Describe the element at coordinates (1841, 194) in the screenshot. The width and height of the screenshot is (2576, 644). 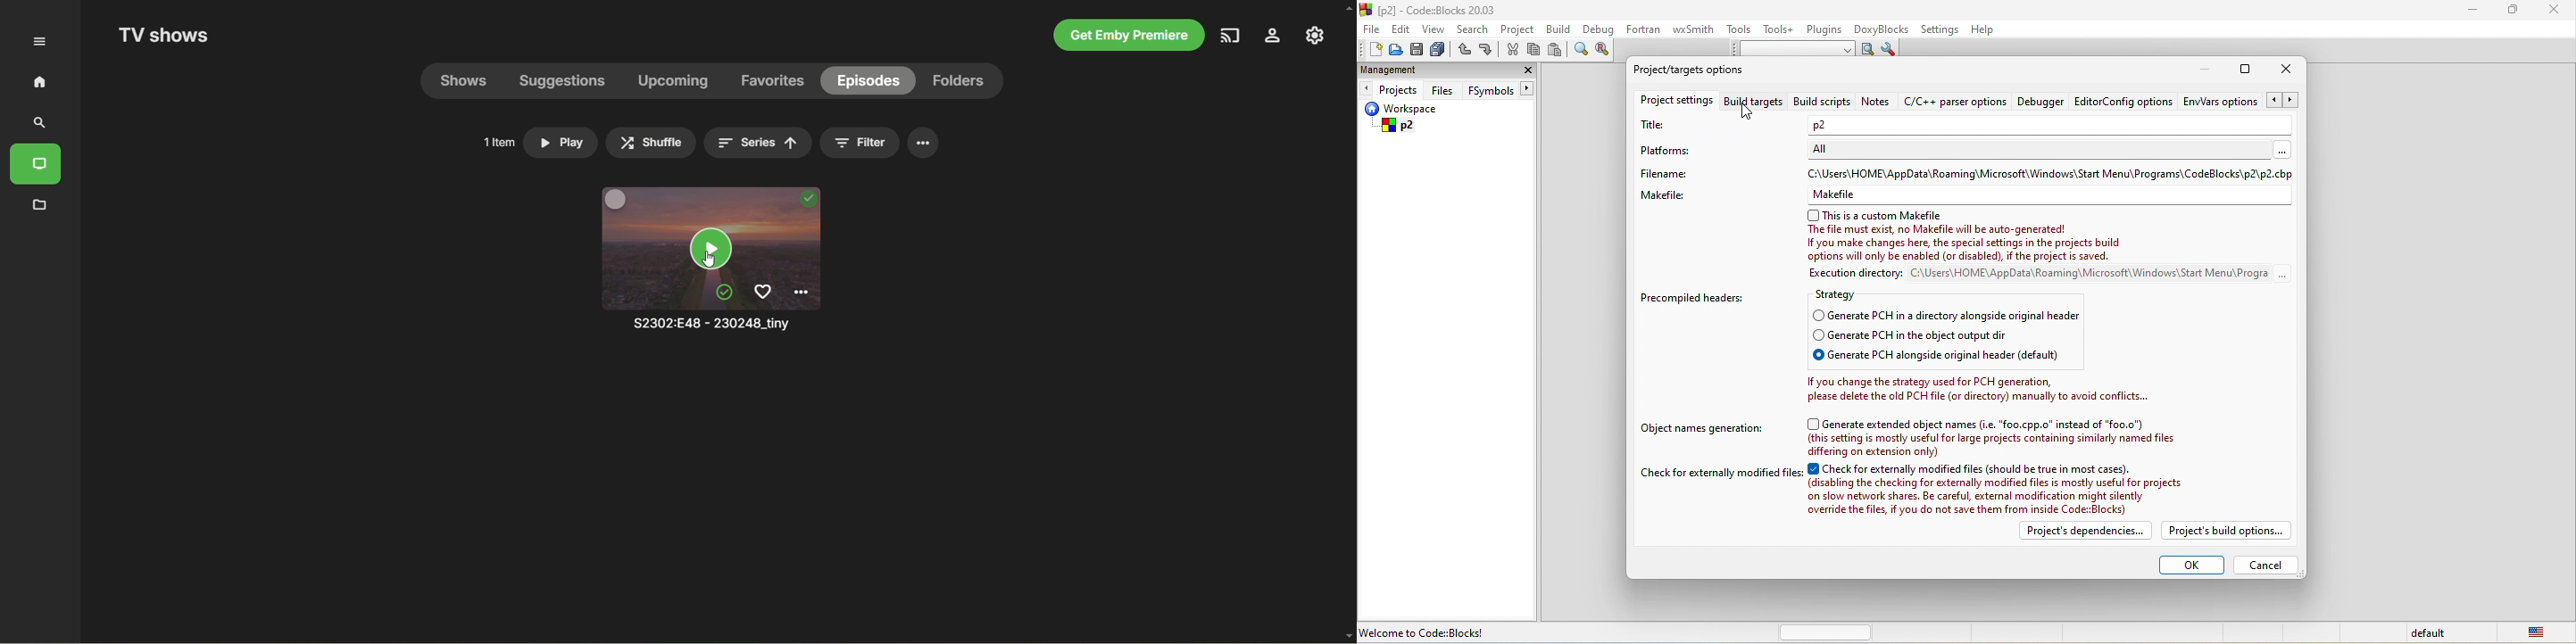
I see `makefile` at that location.